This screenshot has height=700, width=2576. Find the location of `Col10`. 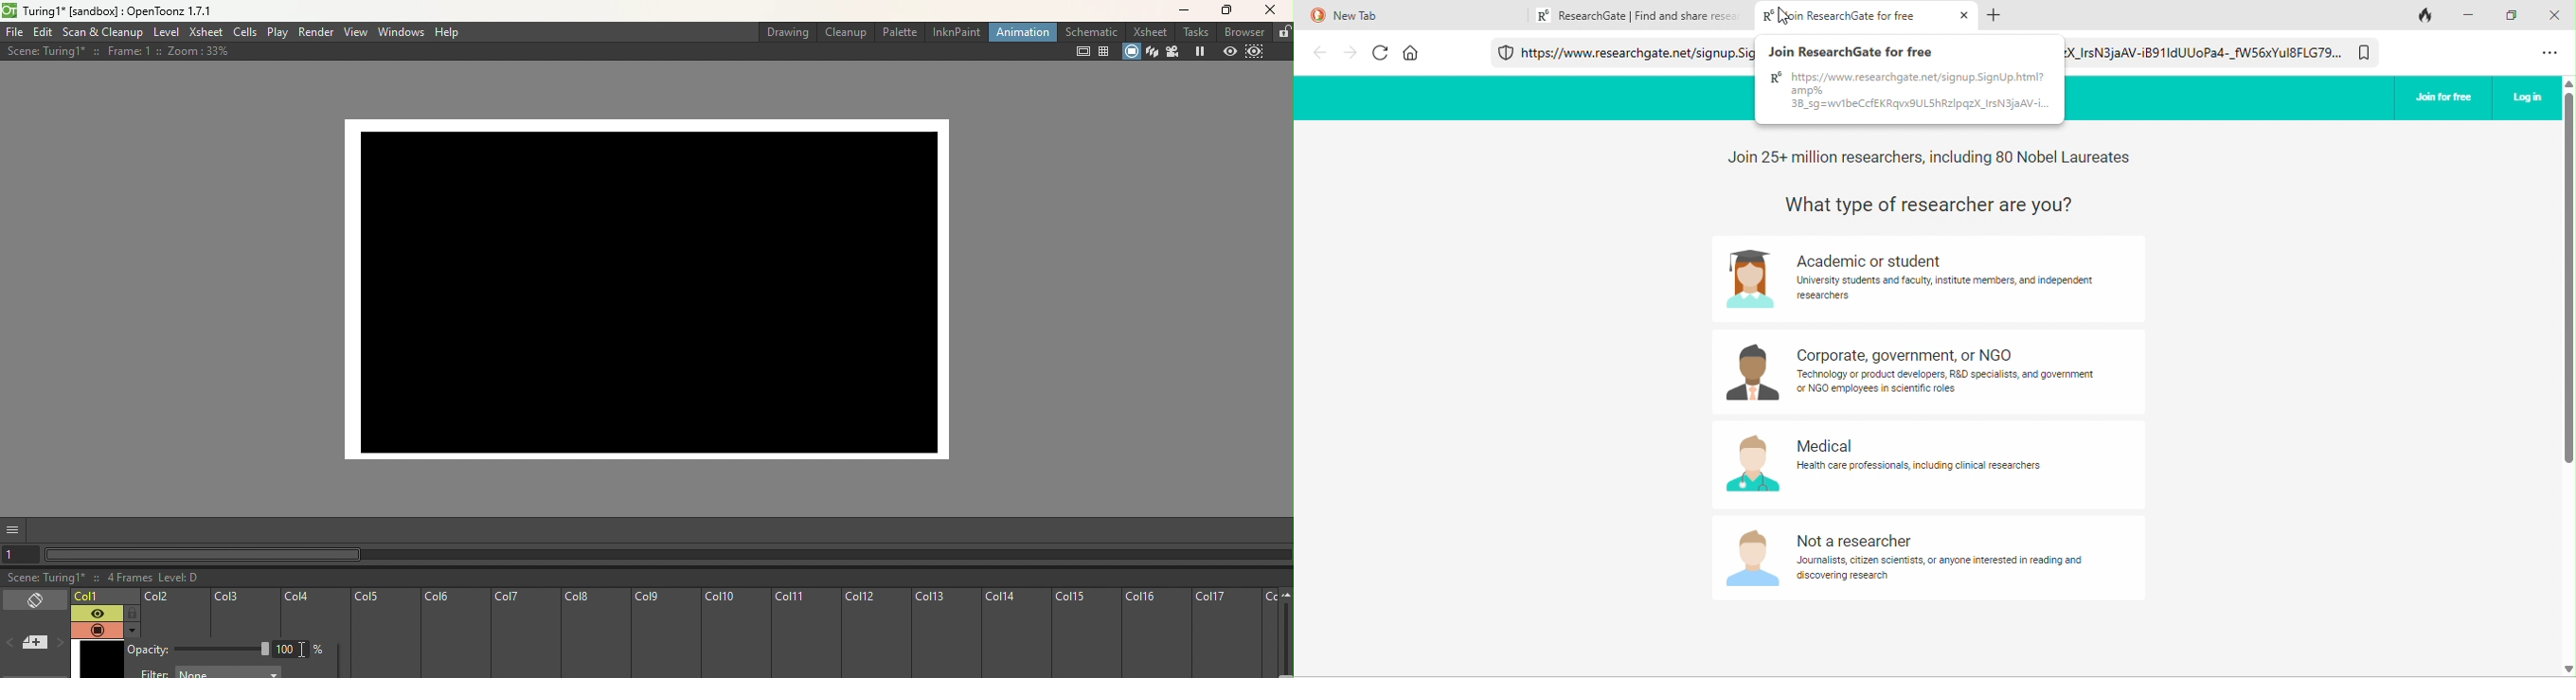

Col10 is located at coordinates (734, 634).